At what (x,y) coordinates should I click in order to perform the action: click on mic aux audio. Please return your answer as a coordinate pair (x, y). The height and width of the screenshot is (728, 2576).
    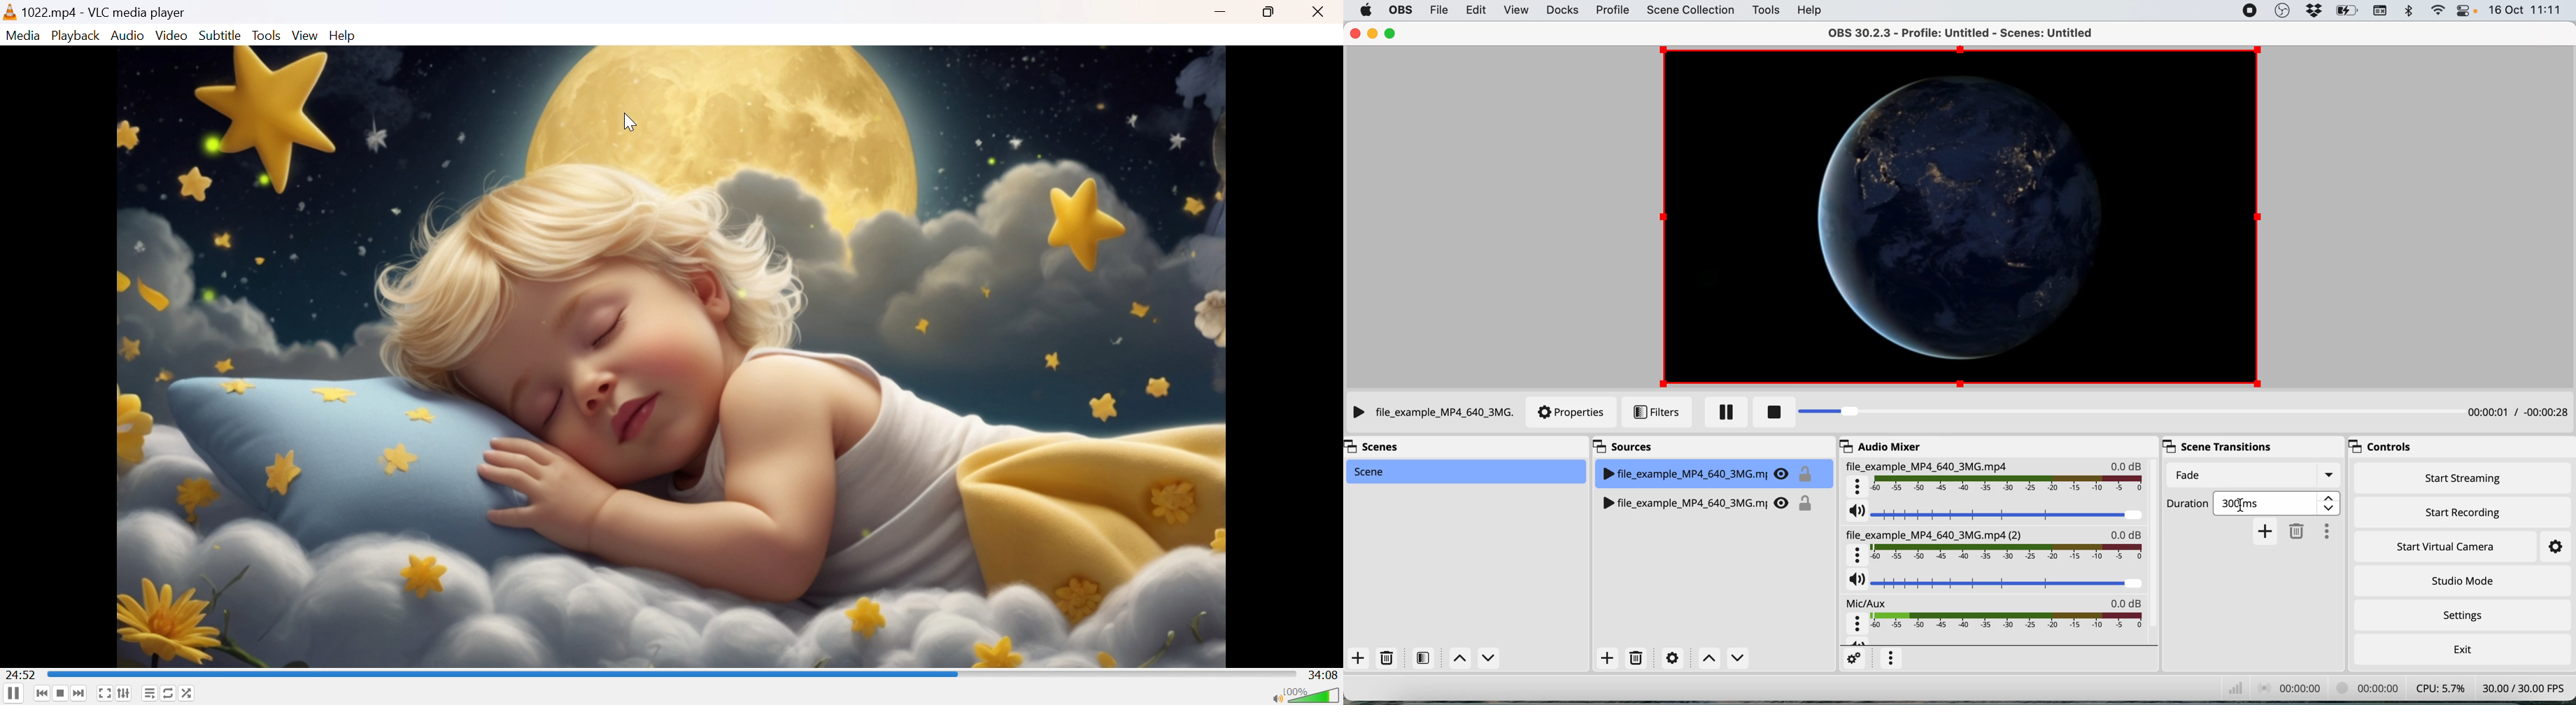
    Looking at the image, I should click on (1995, 620).